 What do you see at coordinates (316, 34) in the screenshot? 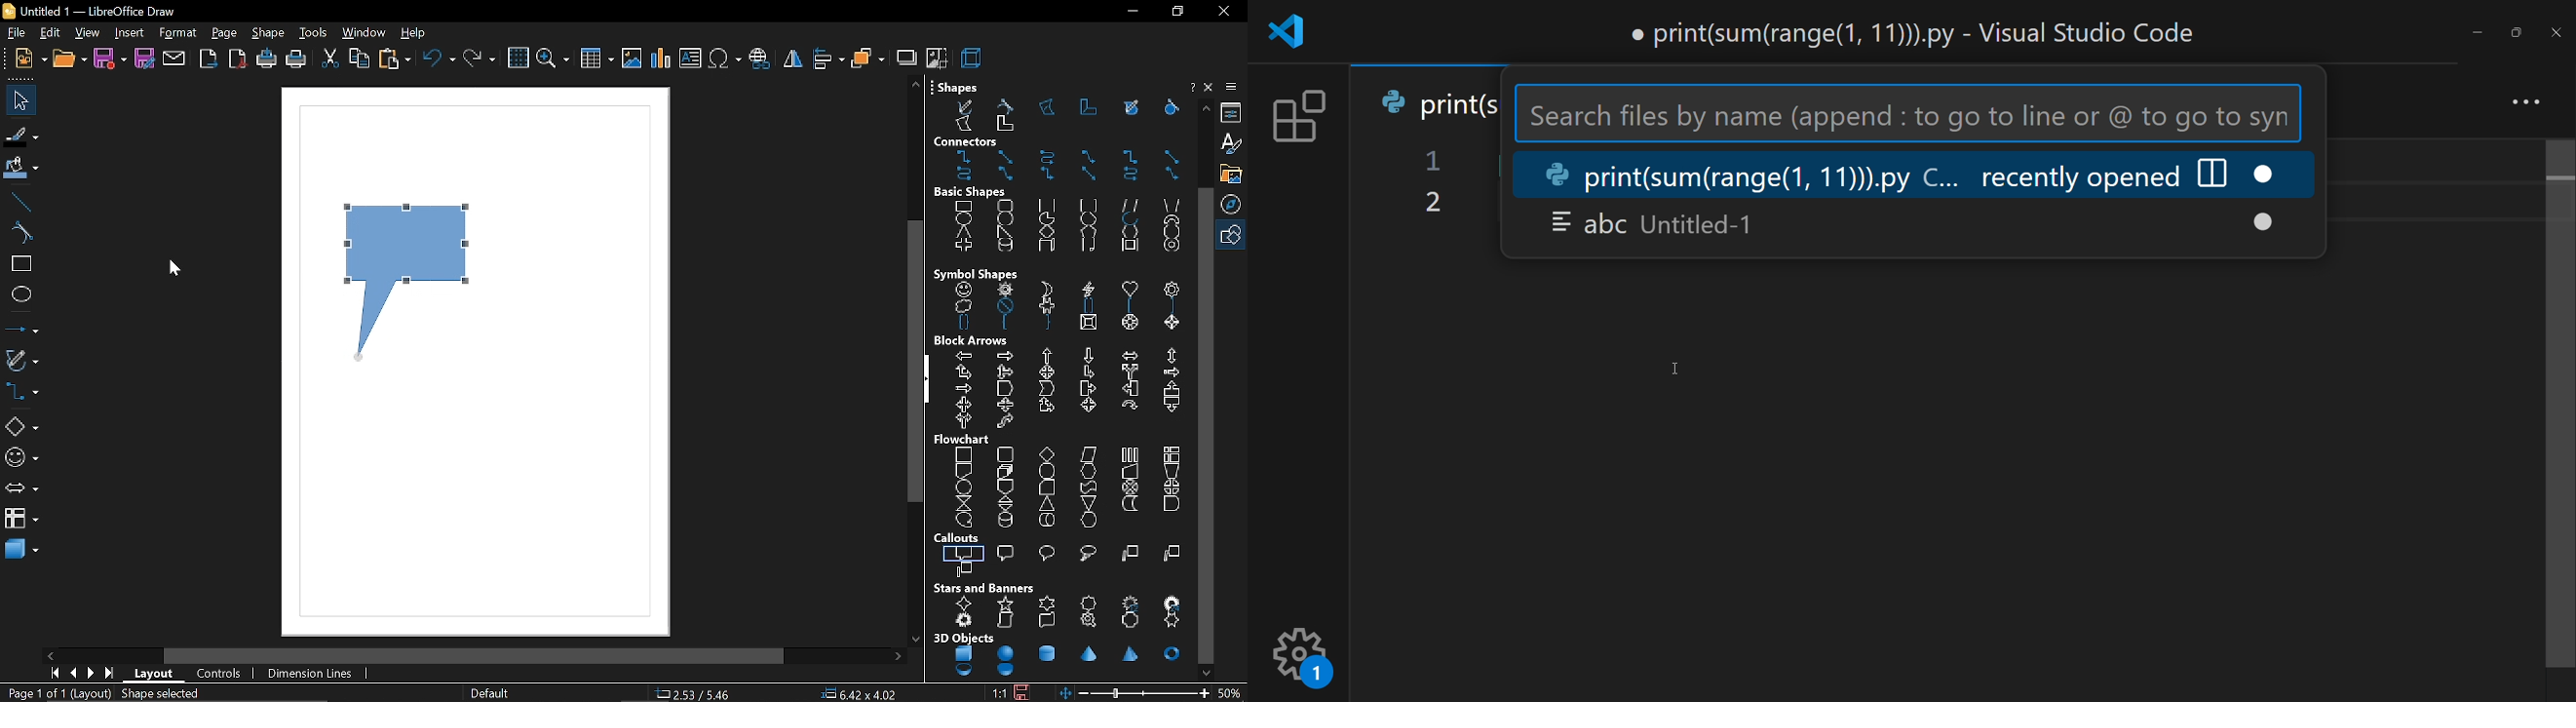
I see `tools` at bounding box center [316, 34].